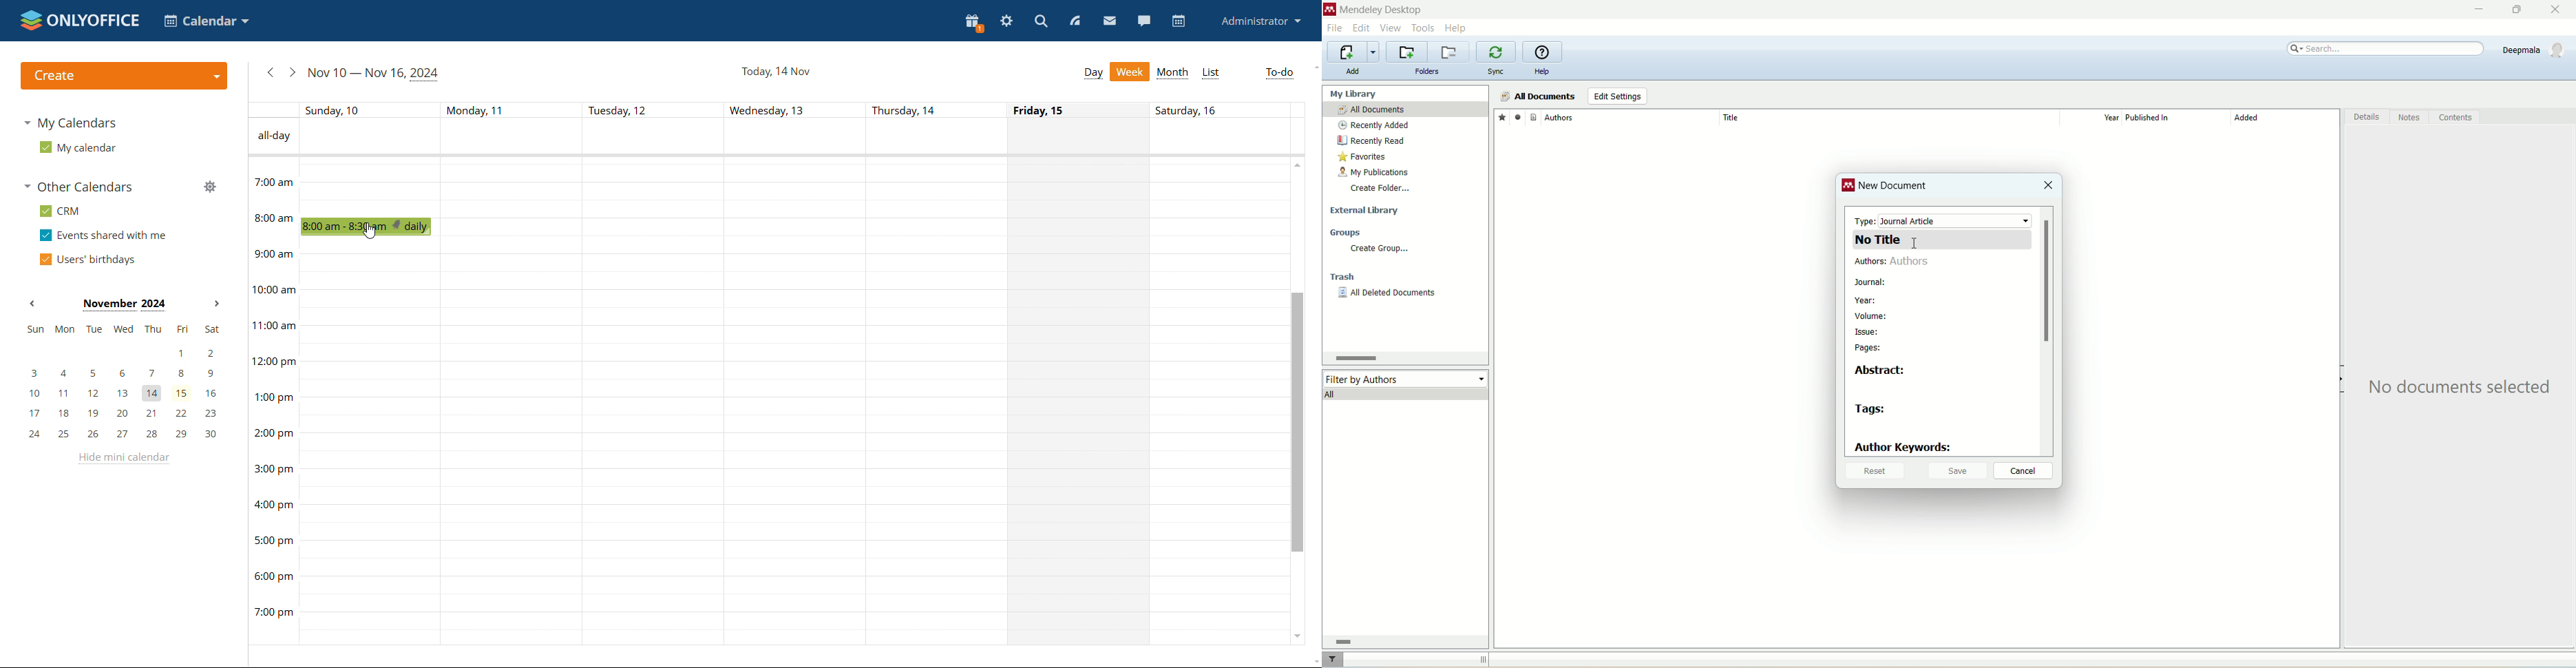  What do you see at coordinates (1367, 211) in the screenshot?
I see `external library` at bounding box center [1367, 211].